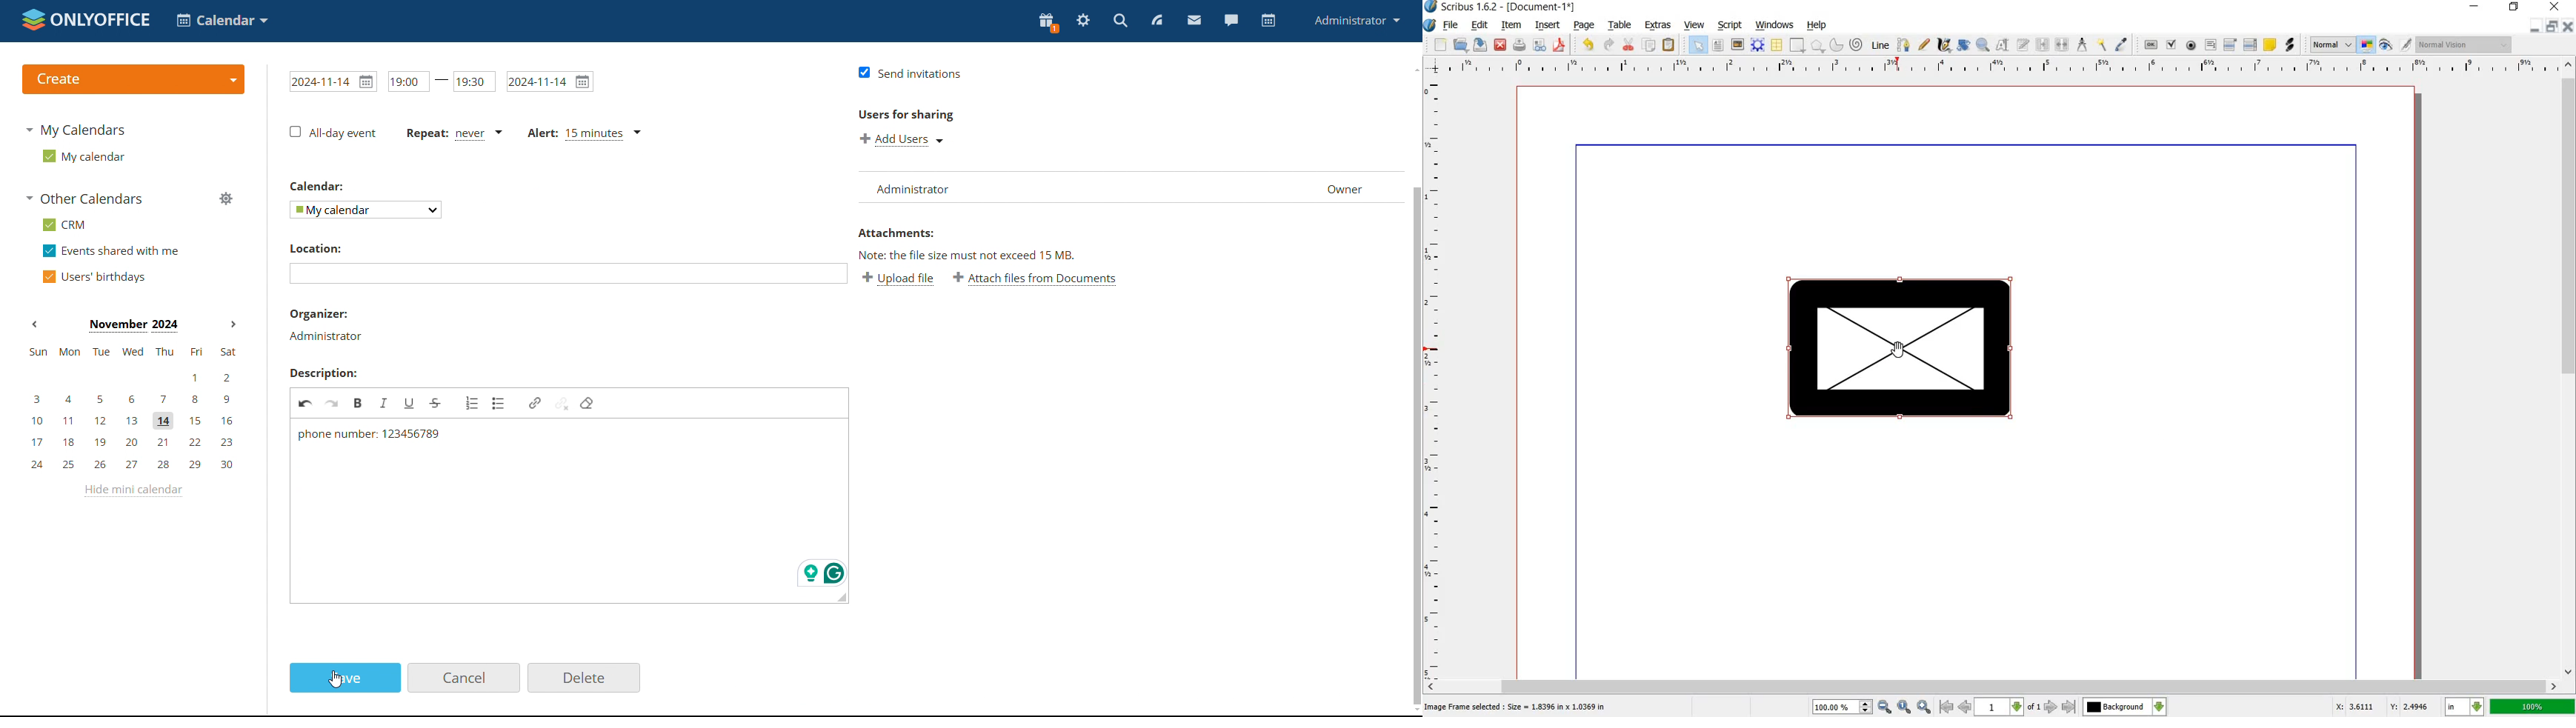 This screenshot has width=2576, height=728. What do you see at coordinates (1084, 19) in the screenshot?
I see `settings` at bounding box center [1084, 19].